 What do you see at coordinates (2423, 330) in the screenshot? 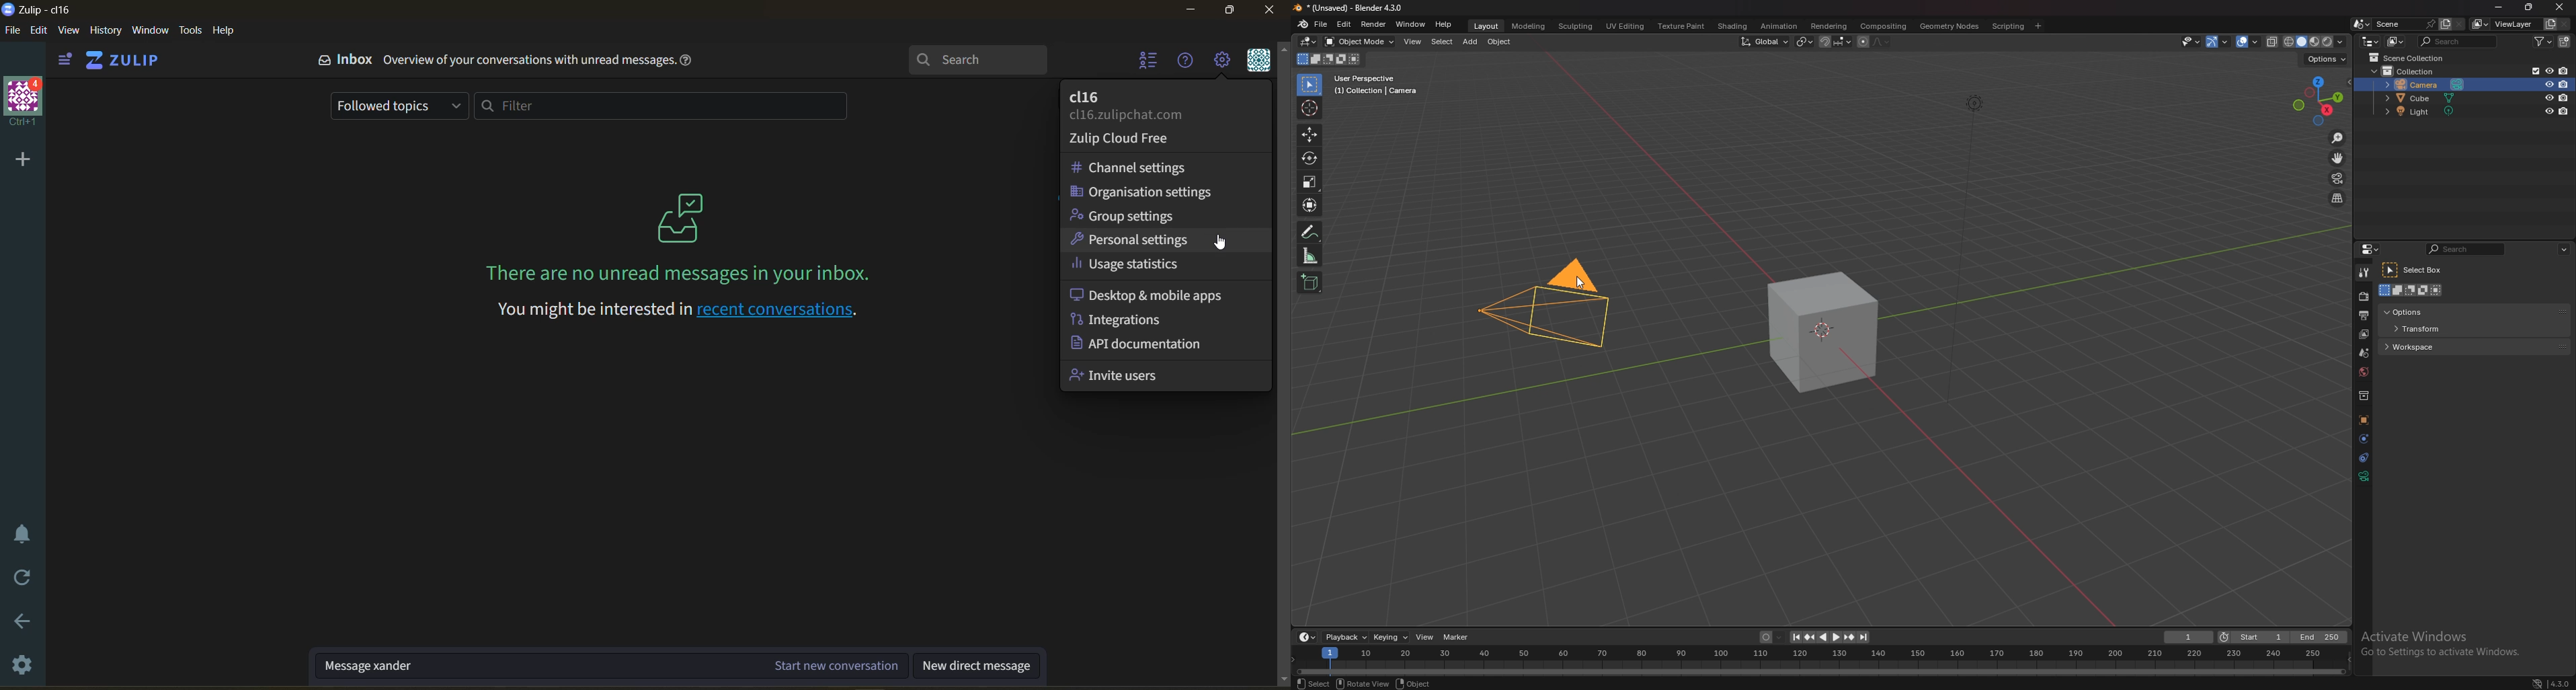
I see `transform` at bounding box center [2423, 330].